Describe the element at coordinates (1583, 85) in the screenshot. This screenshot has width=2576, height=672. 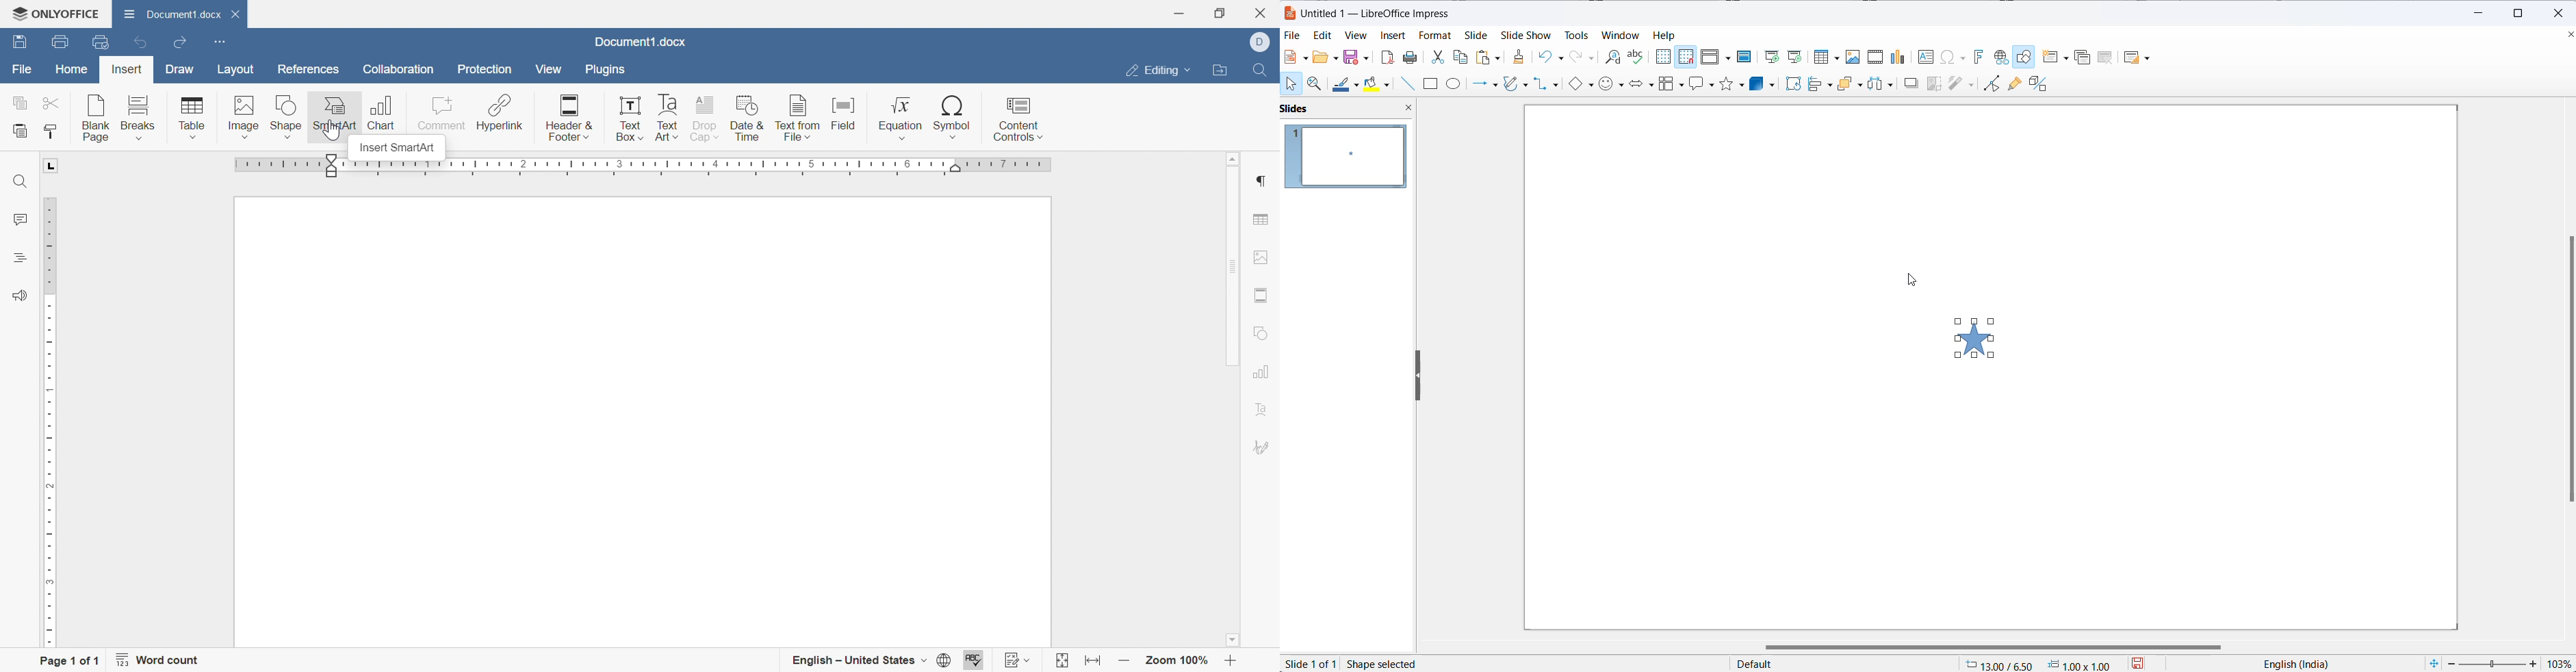
I see `basic shapes` at that location.